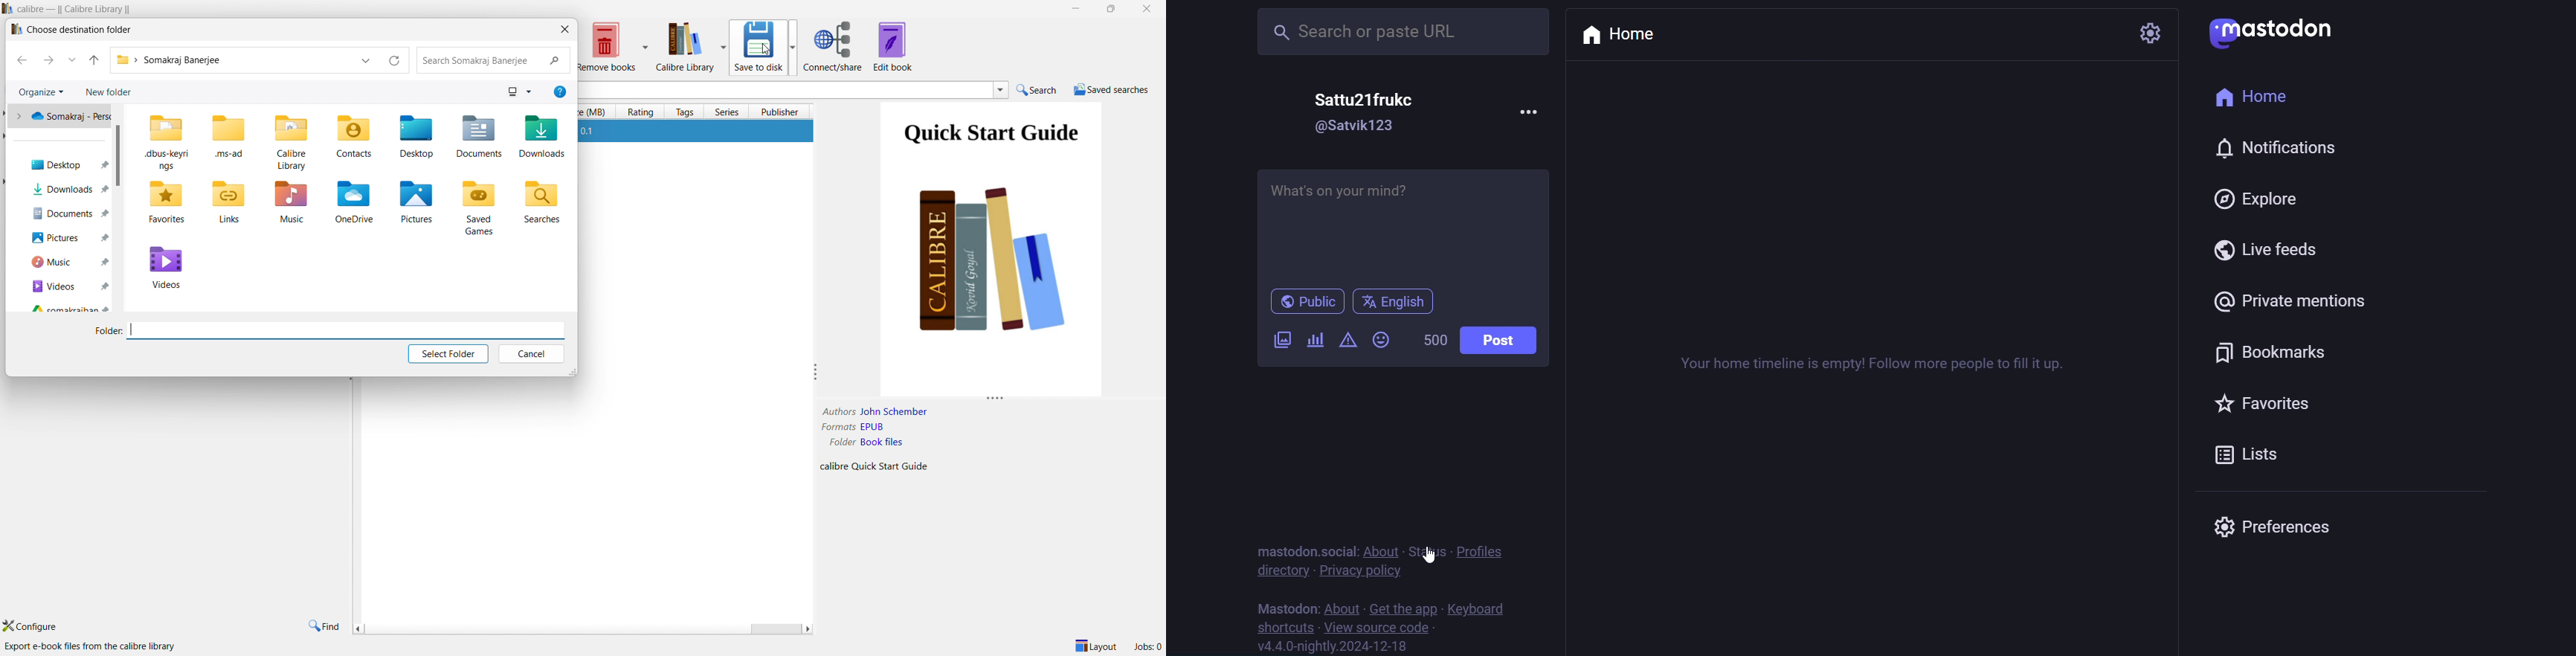  What do you see at coordinates (1379, 547) in the screenshot?
I see `about` at bounding box center [1379, 547].